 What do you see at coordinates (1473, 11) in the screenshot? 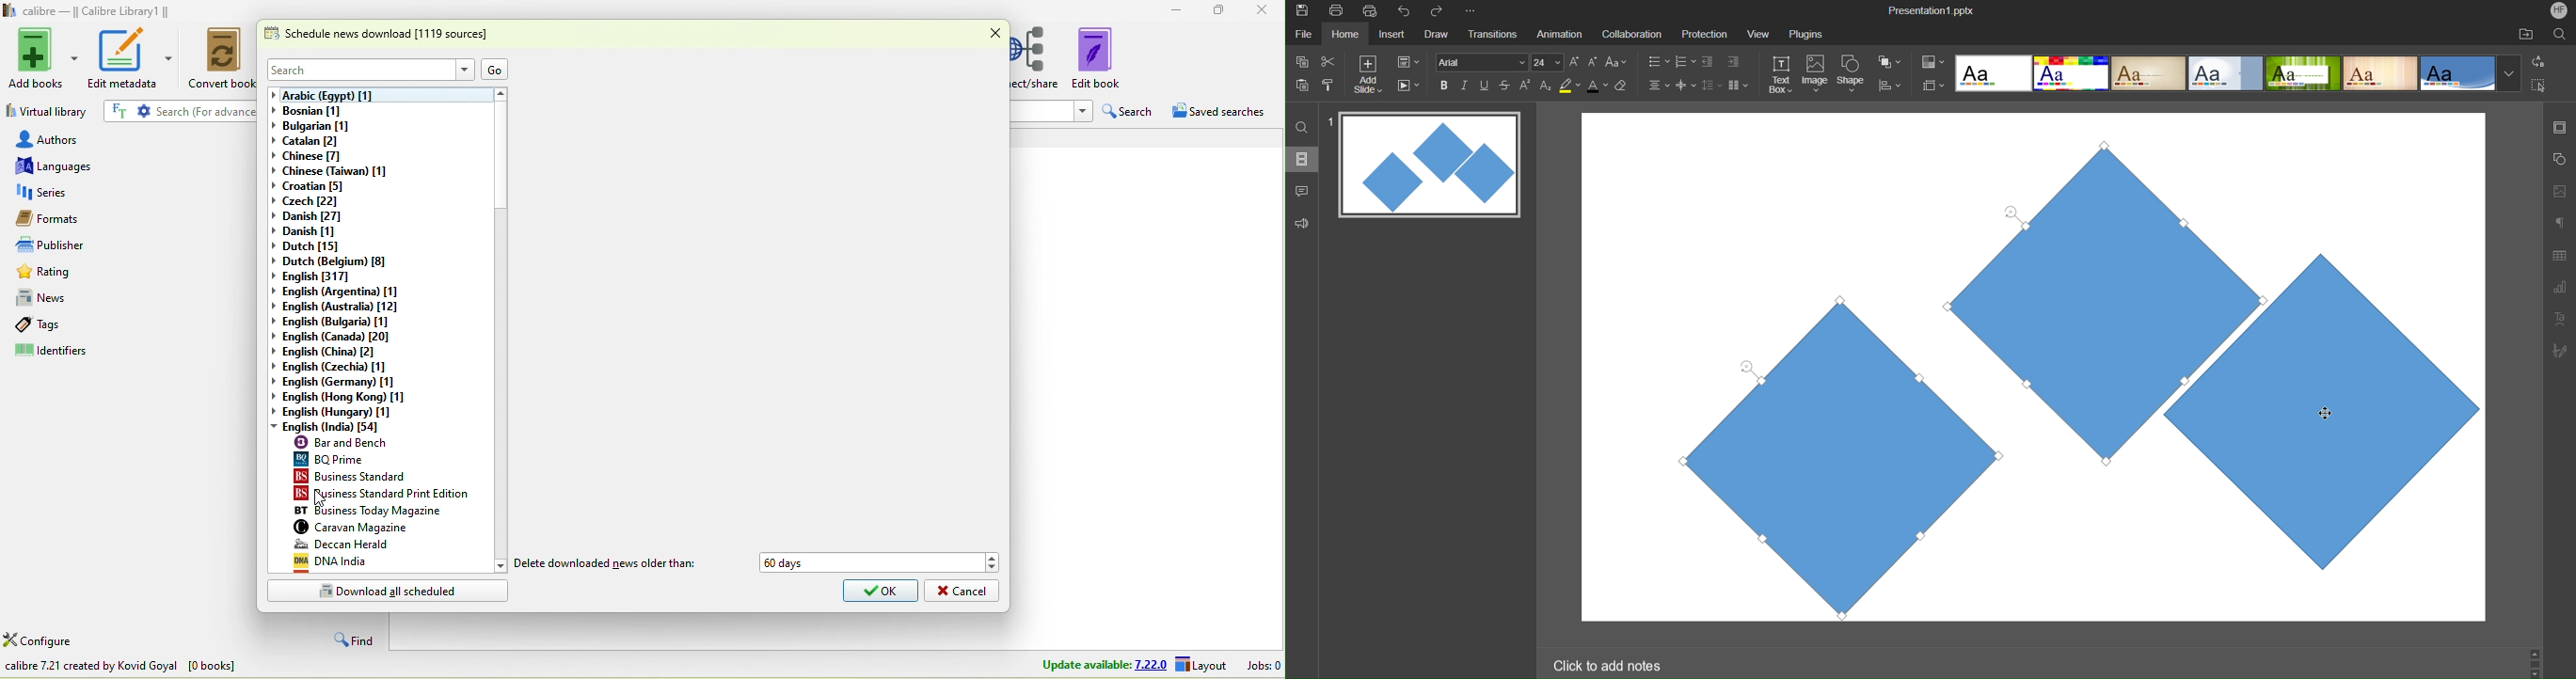
I see `More` at bounding box center [1473, 11].